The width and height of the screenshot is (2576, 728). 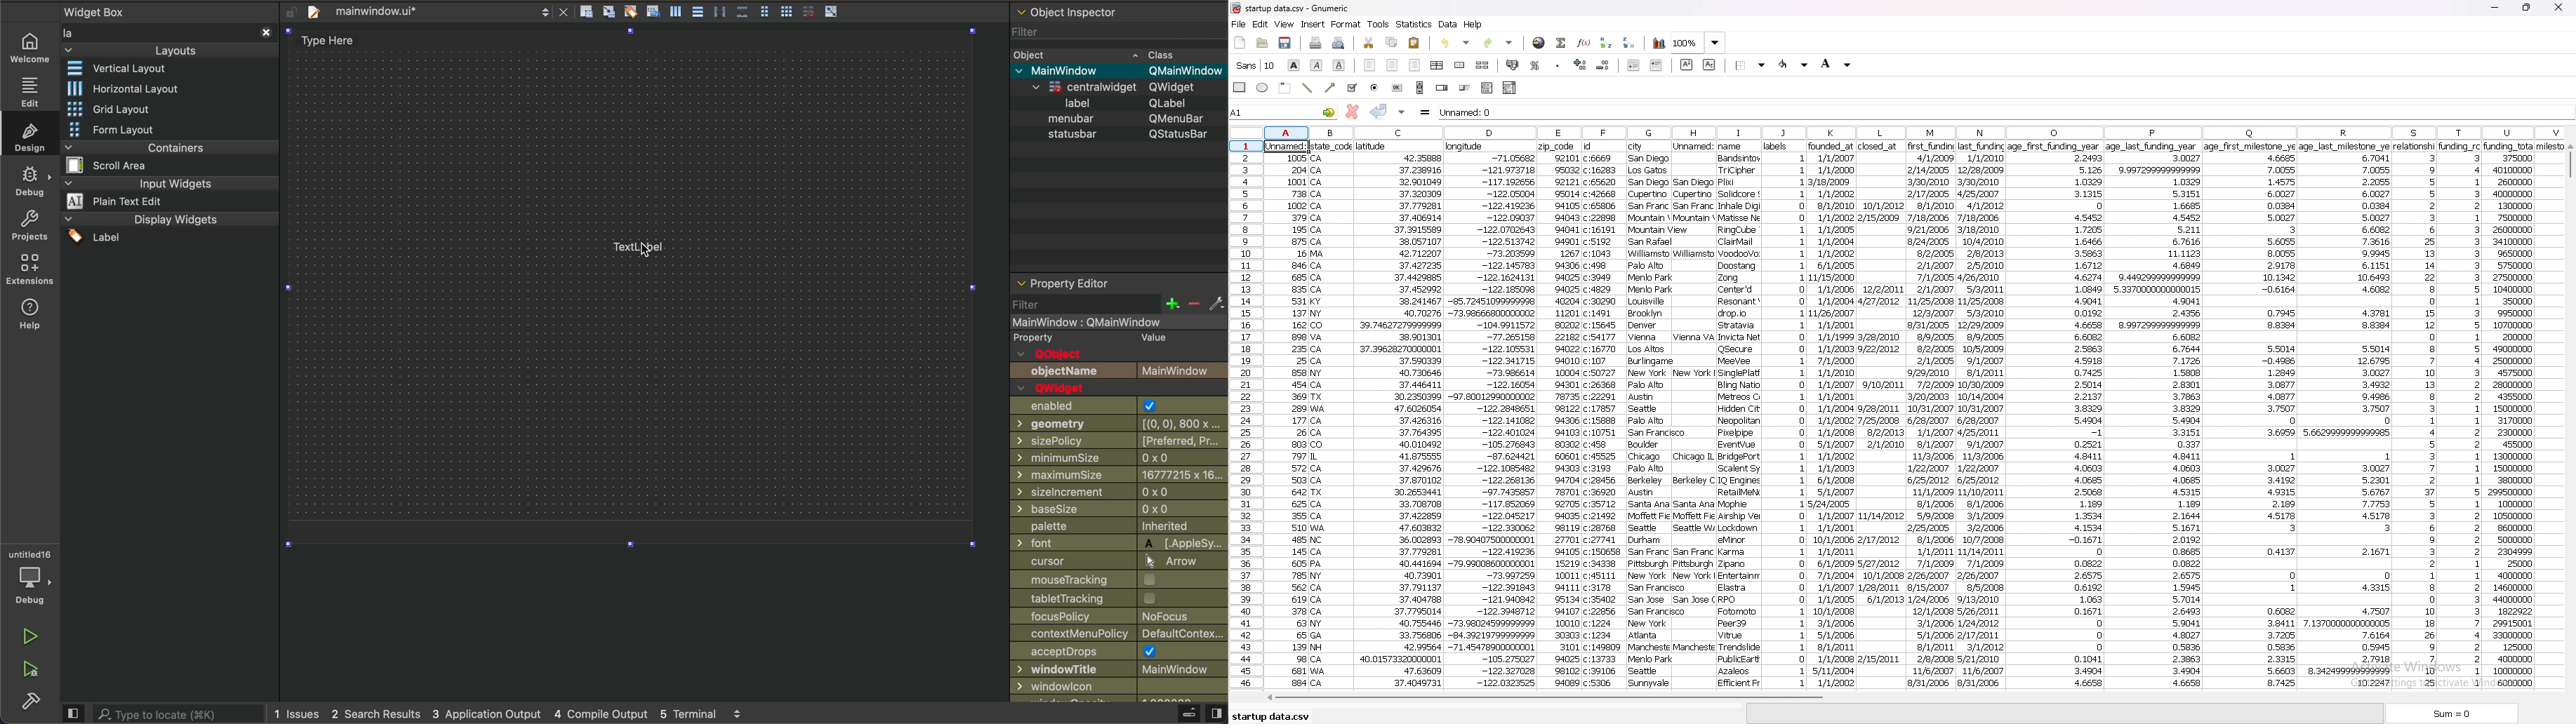 What do you see at coordinates (341, 40) in the screenshot?
I see `type here ` at bounding box center [341, 40].